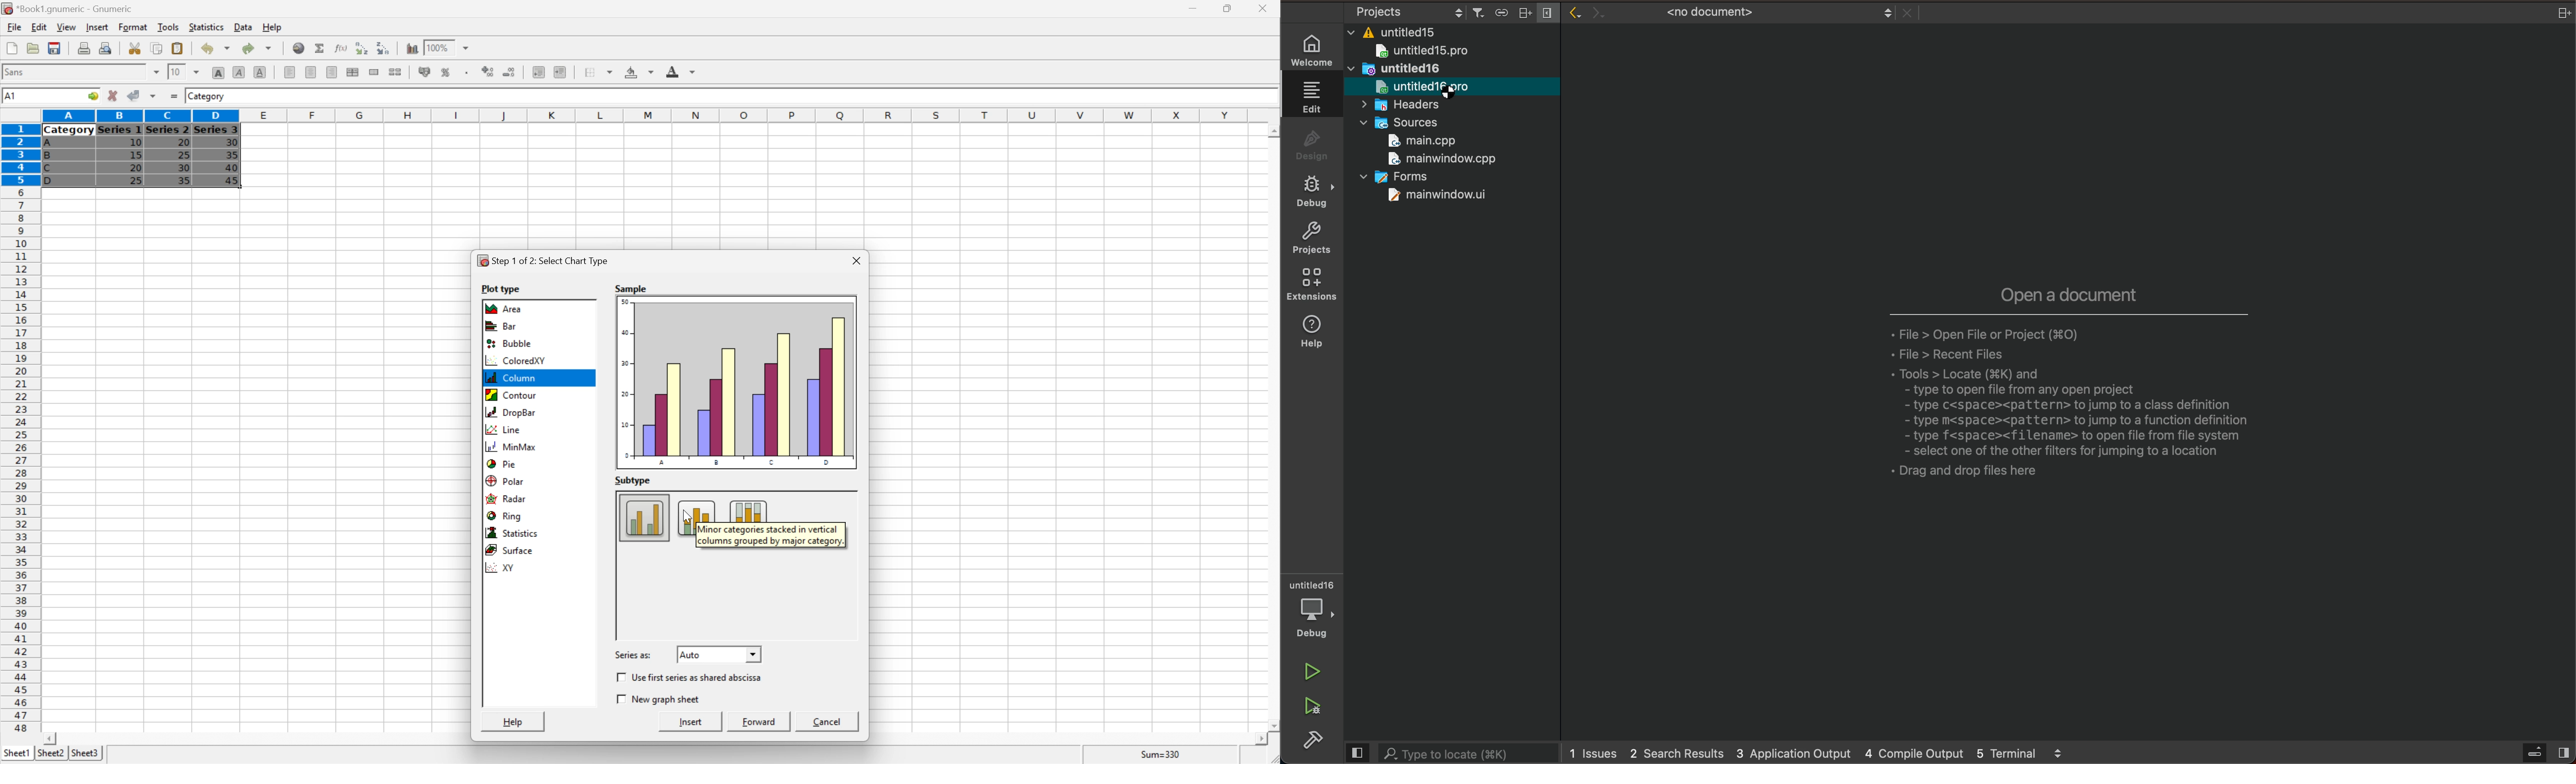 Image resolution: width=2576 pixels, height=784 pixels. What do you see at coordinates (514, 533) in the screenshot?
I see `Statistics` at bounding box center [514, 533].